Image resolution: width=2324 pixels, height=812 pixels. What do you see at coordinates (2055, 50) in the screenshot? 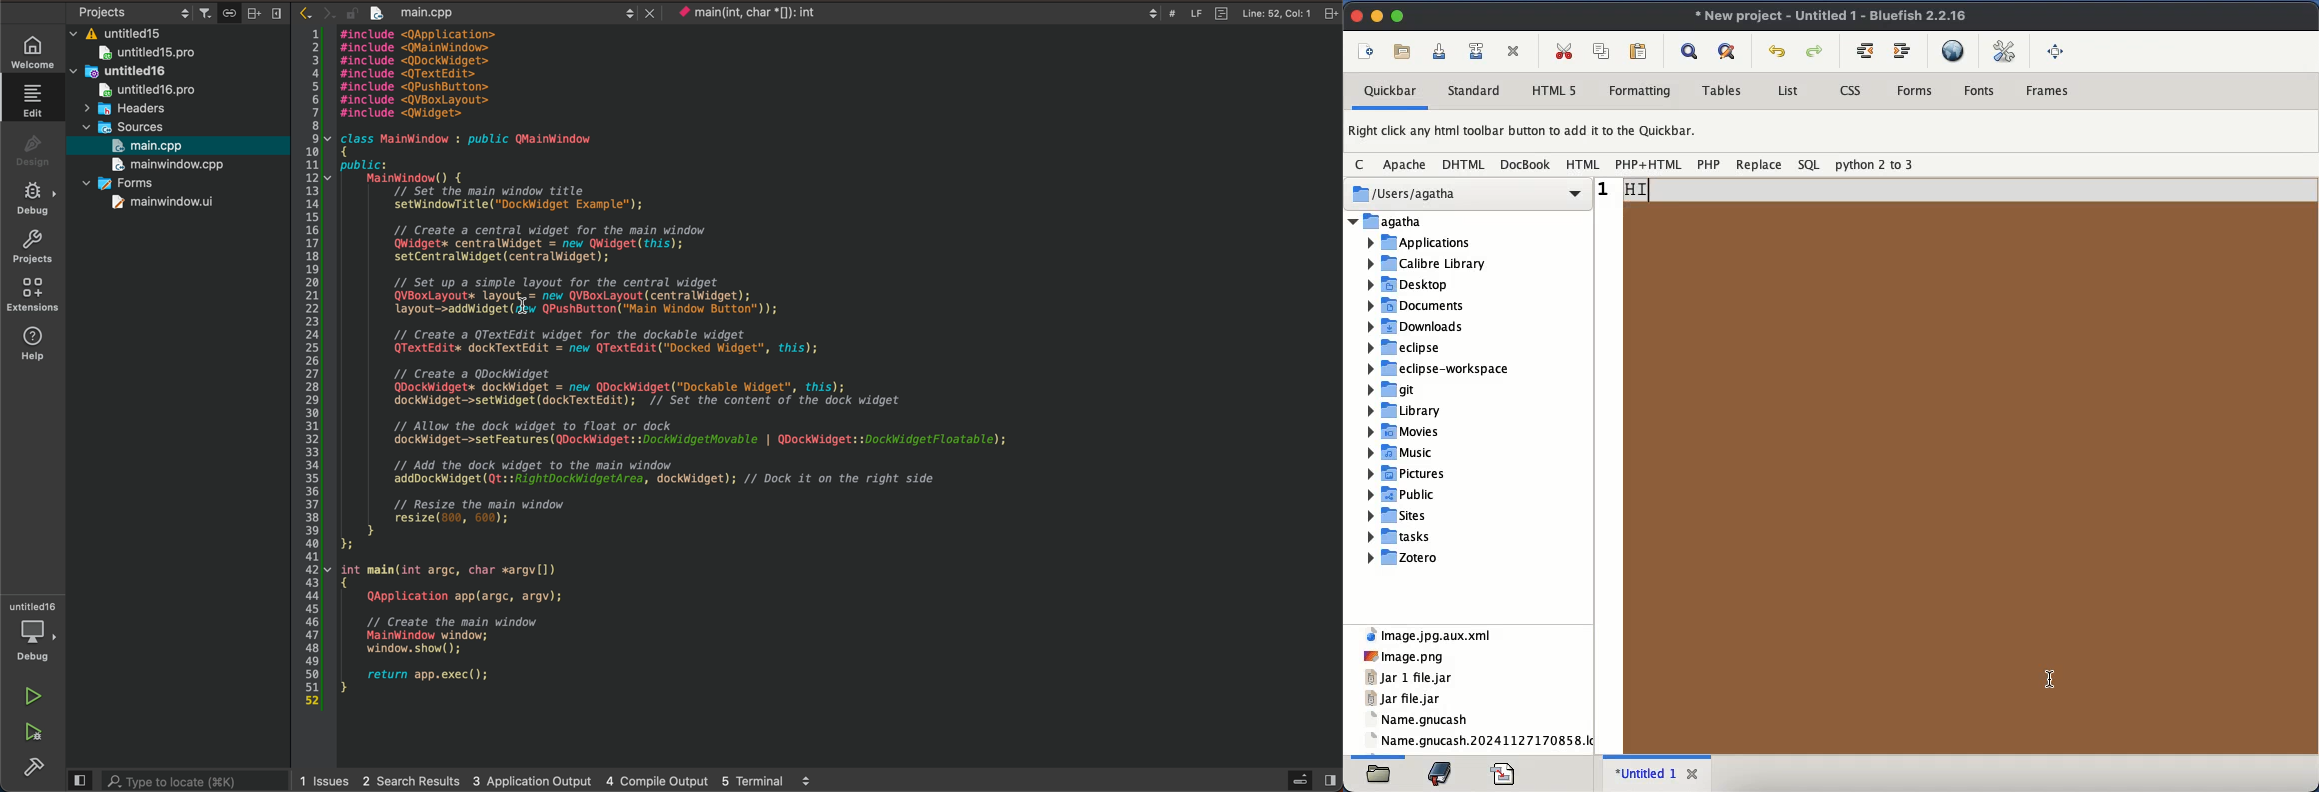
I see `full screen` at bounding box center [2055, 50].